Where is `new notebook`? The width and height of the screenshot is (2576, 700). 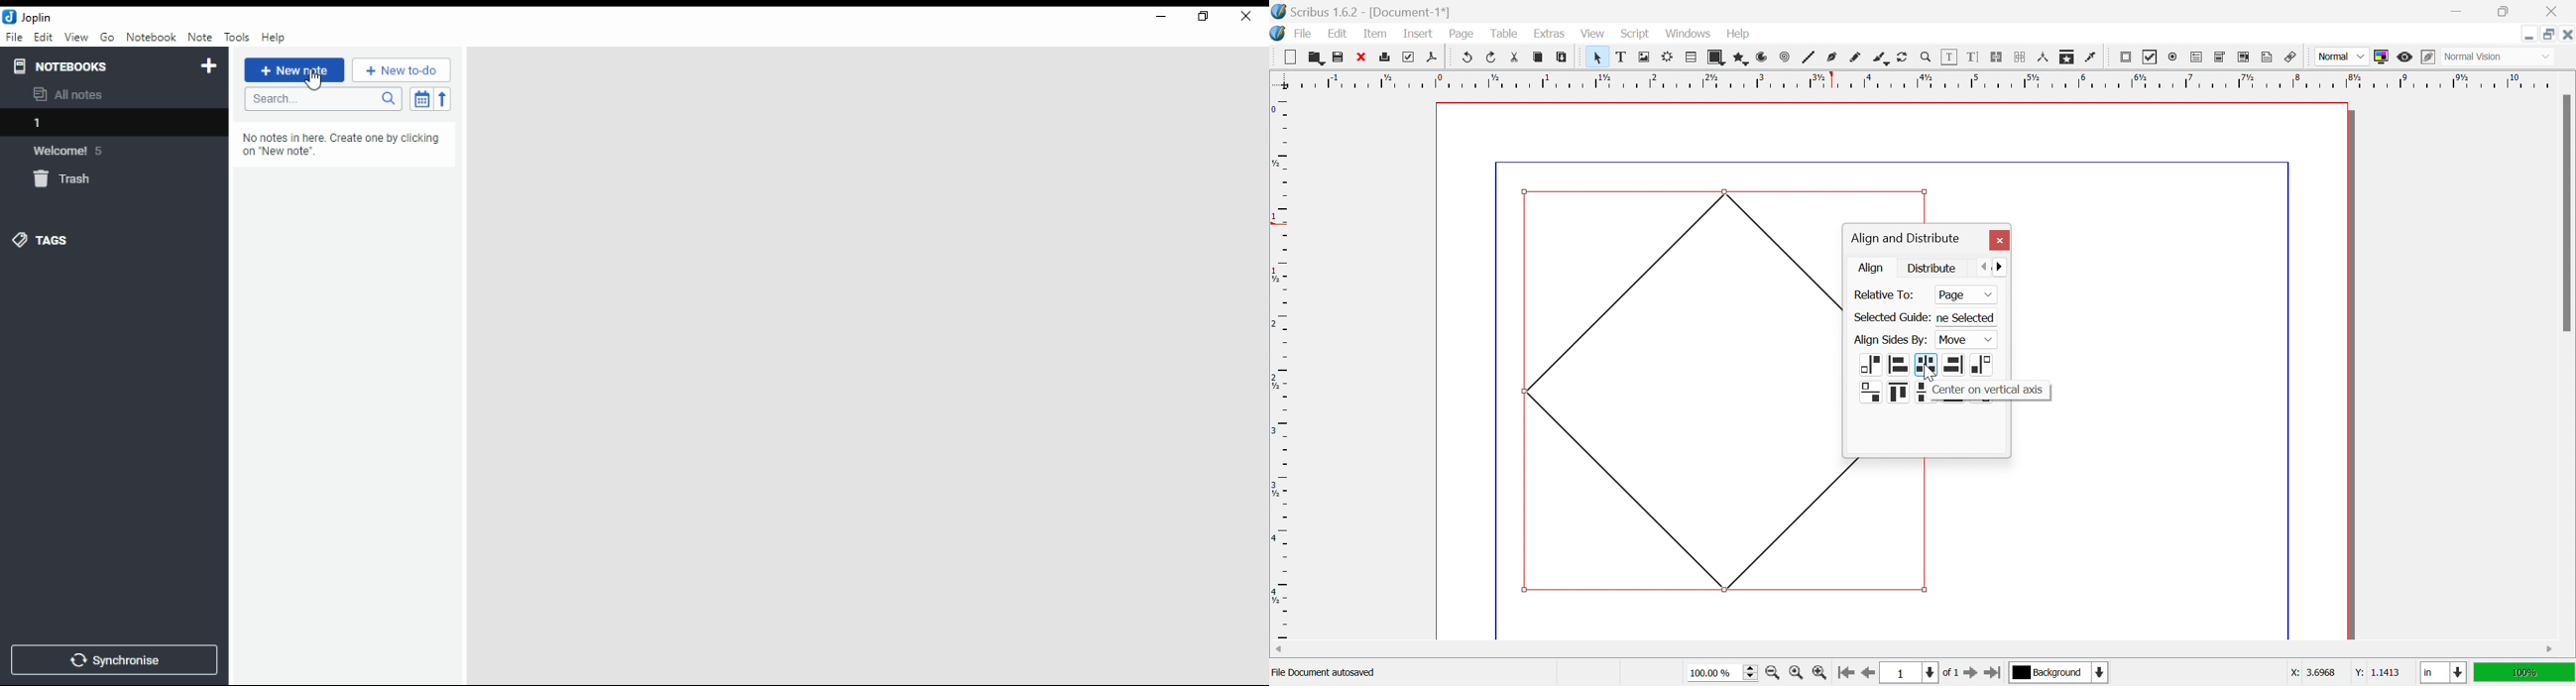 new notebook is located at coordinates (209, 66).